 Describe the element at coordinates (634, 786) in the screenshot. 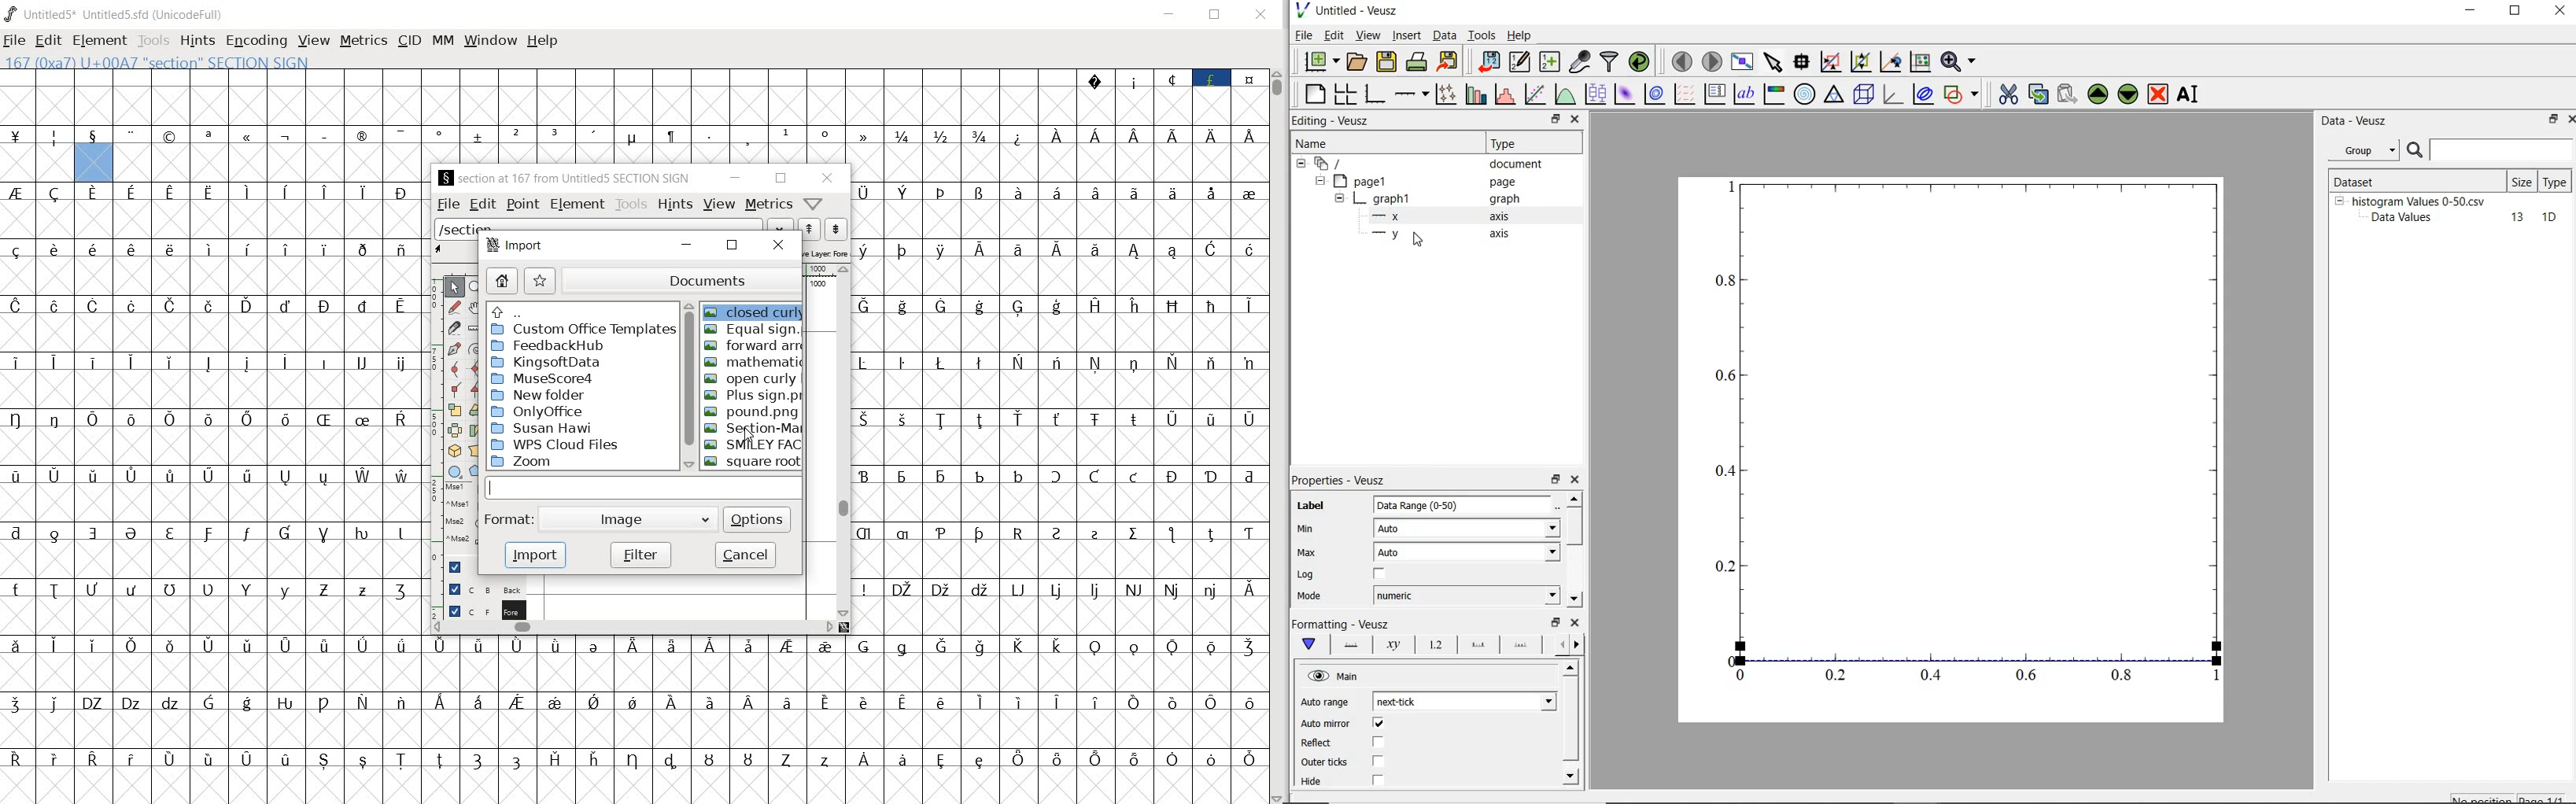

I see `empty cells` at that location.